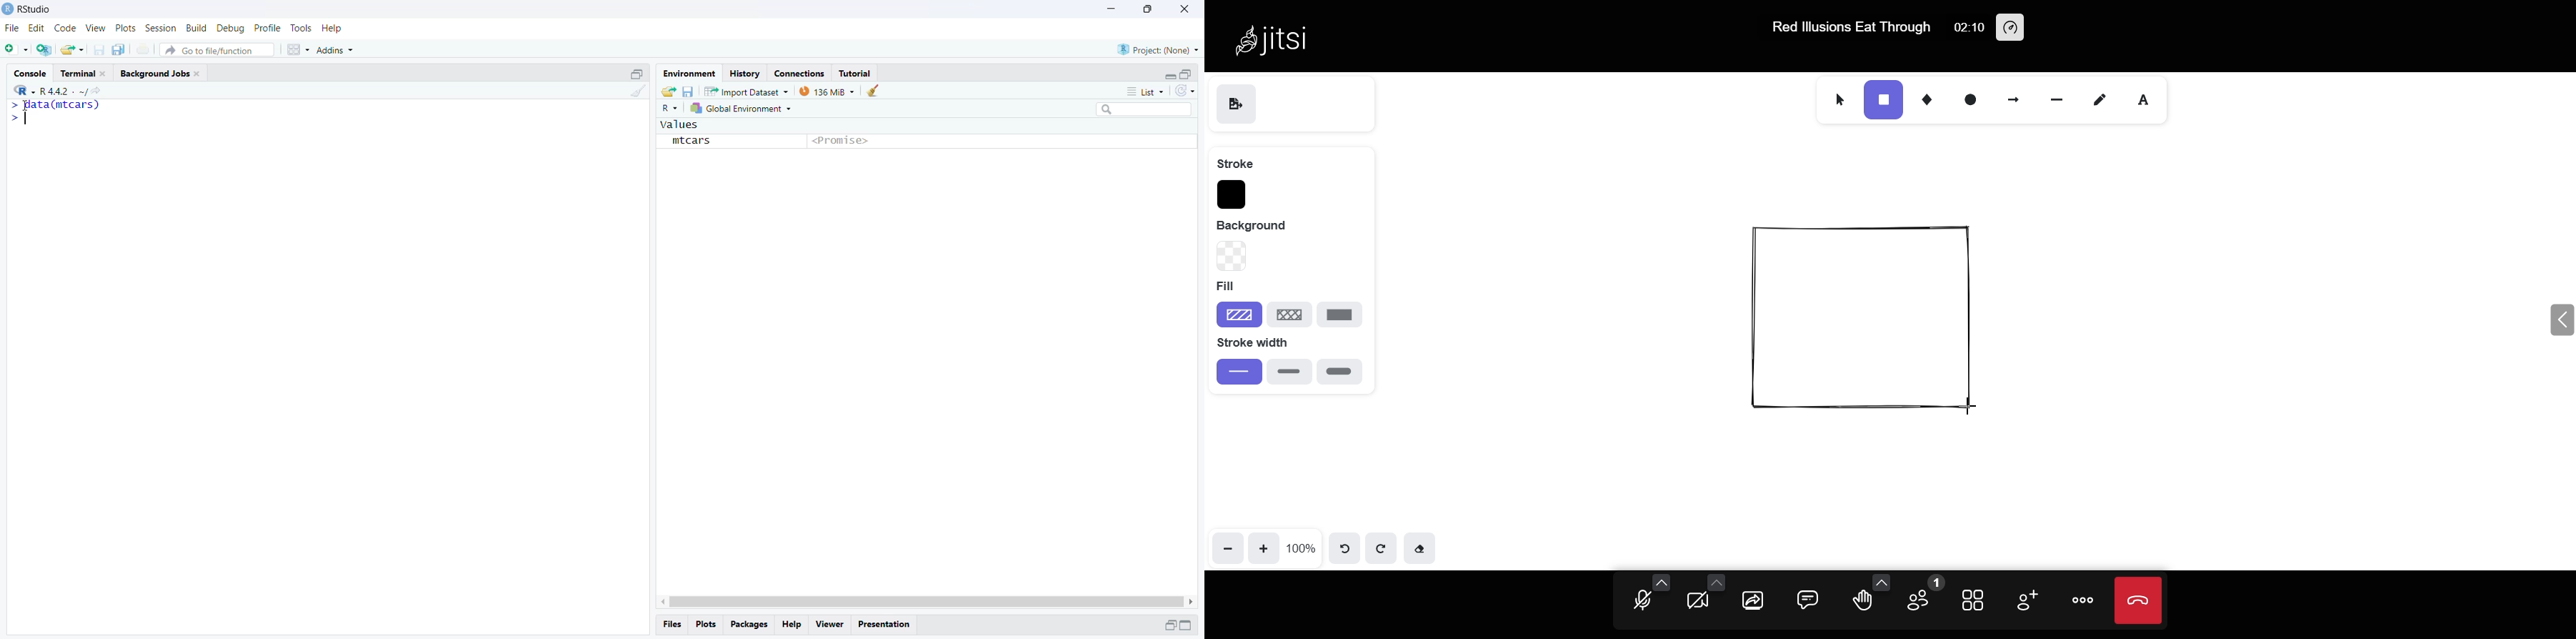 The height and width of the screenshot is (644, 2576). What do you see at coordinates (2025, 600) in the screenshot?
I see `invite people` at bounding box center [2025, 600].